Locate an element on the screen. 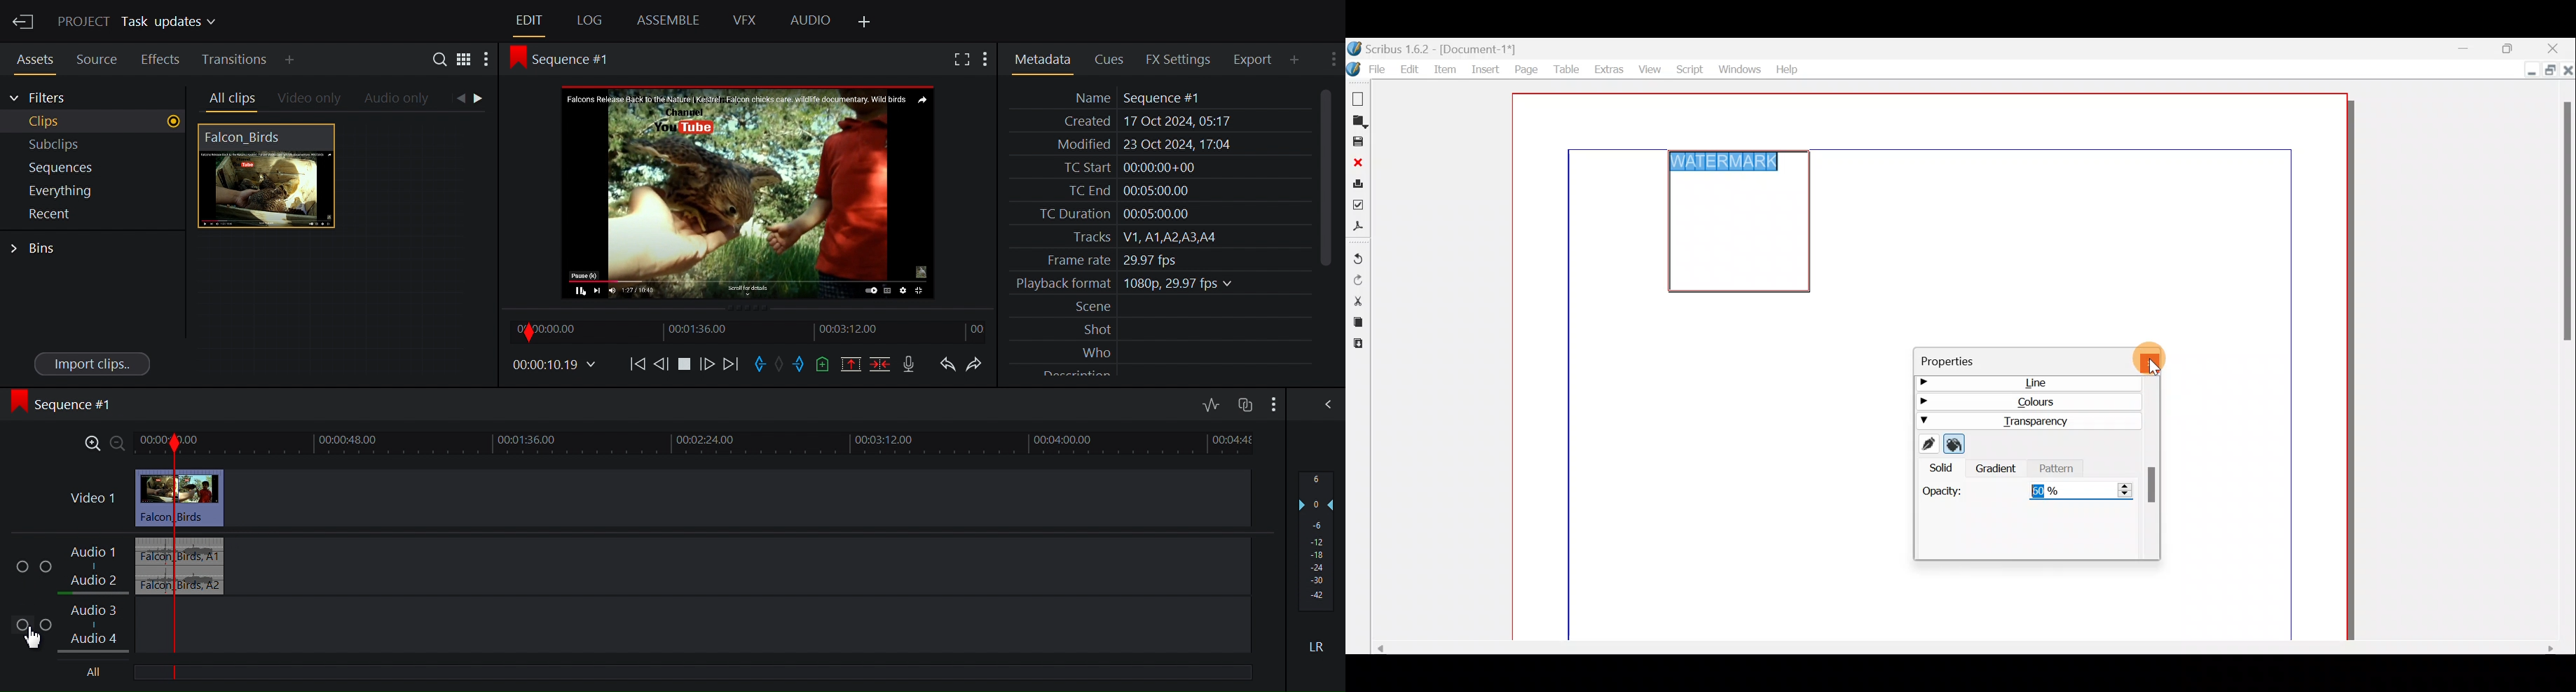  Name is located at coordinates (1158, 97).